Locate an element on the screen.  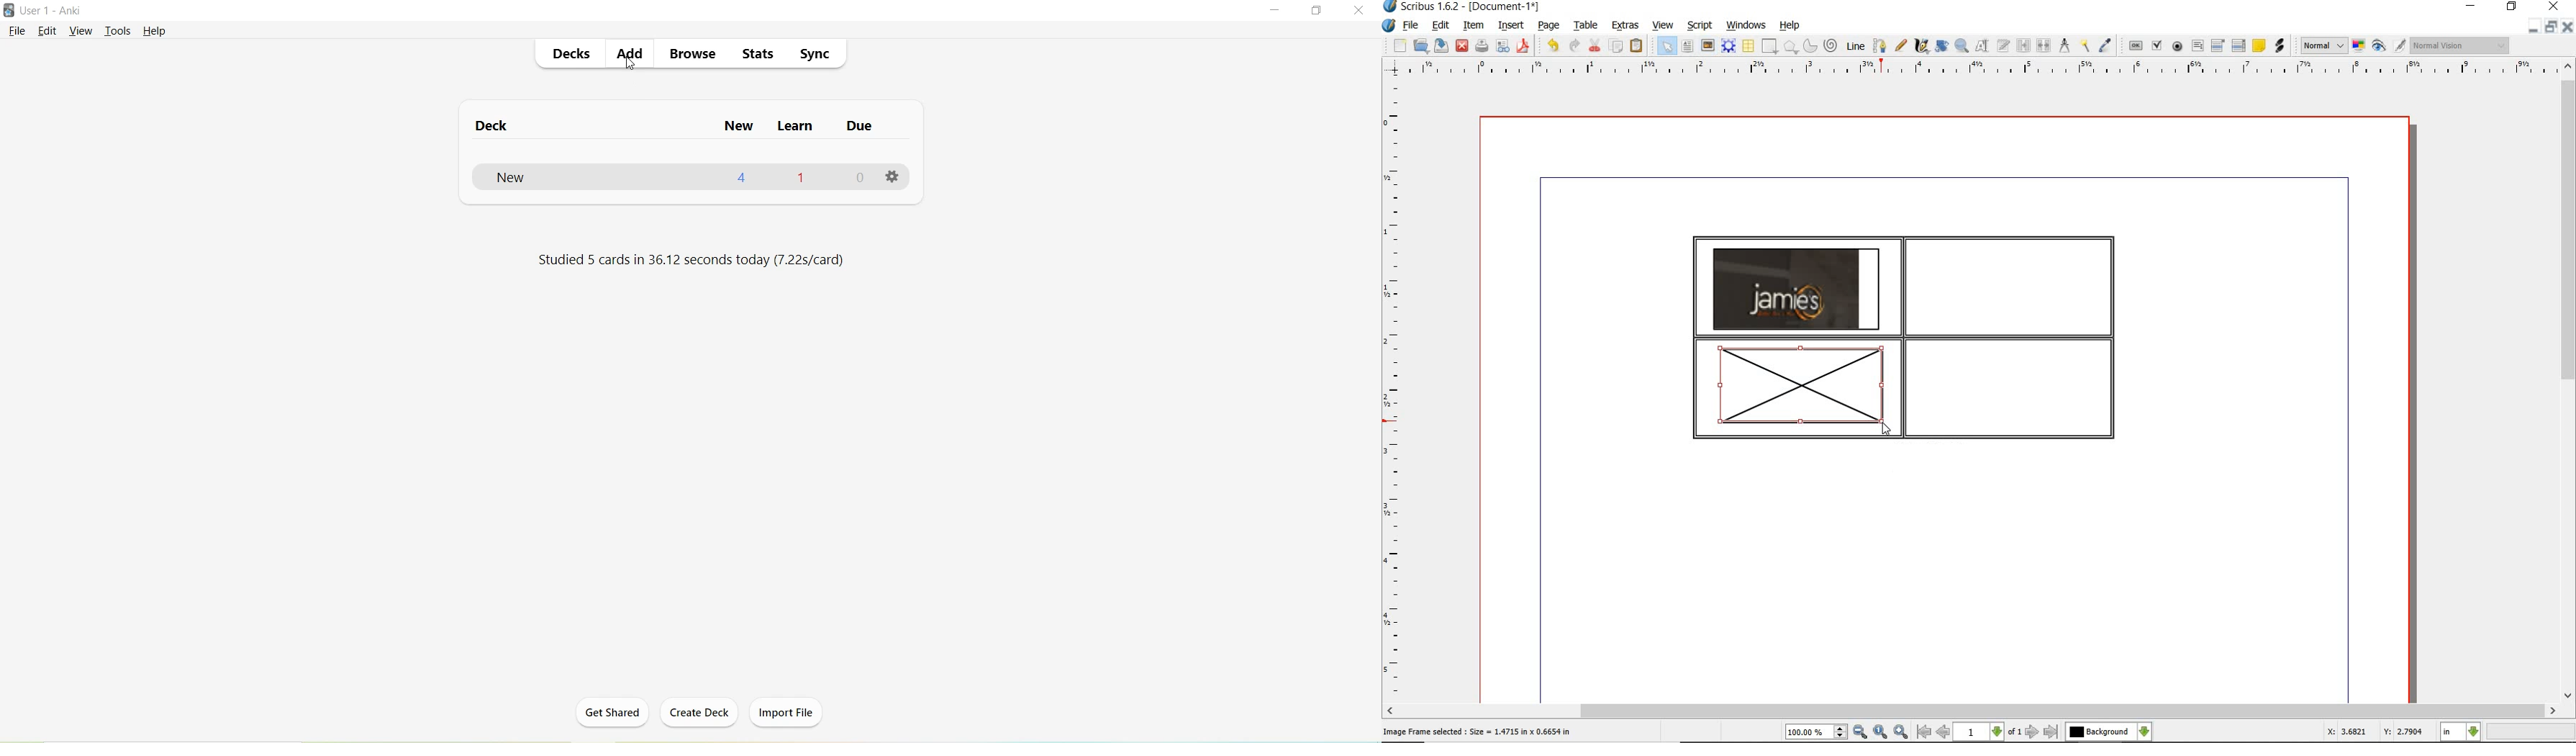
Decks is located at coordinates (569, 53).